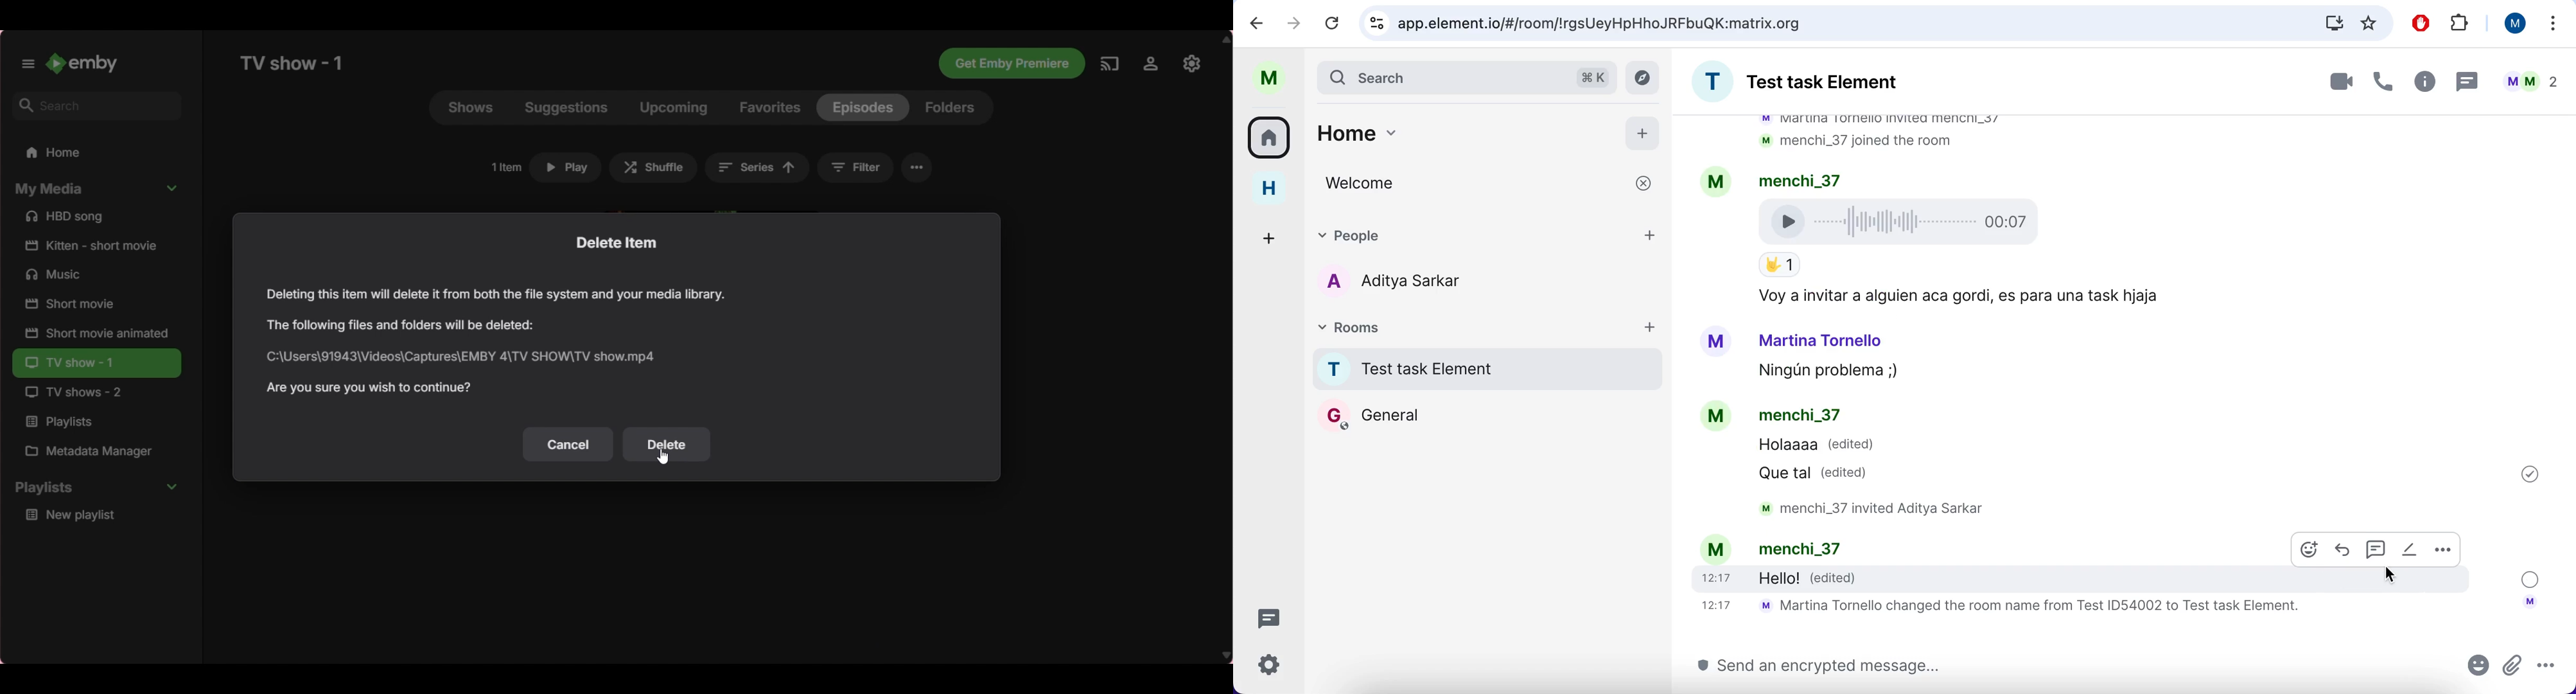 Image resolution: width=2576 pixels, height=700 pixels. Describe the element at coordinates (1653, 329) in the screenshot. I see `add rooms` at that location.